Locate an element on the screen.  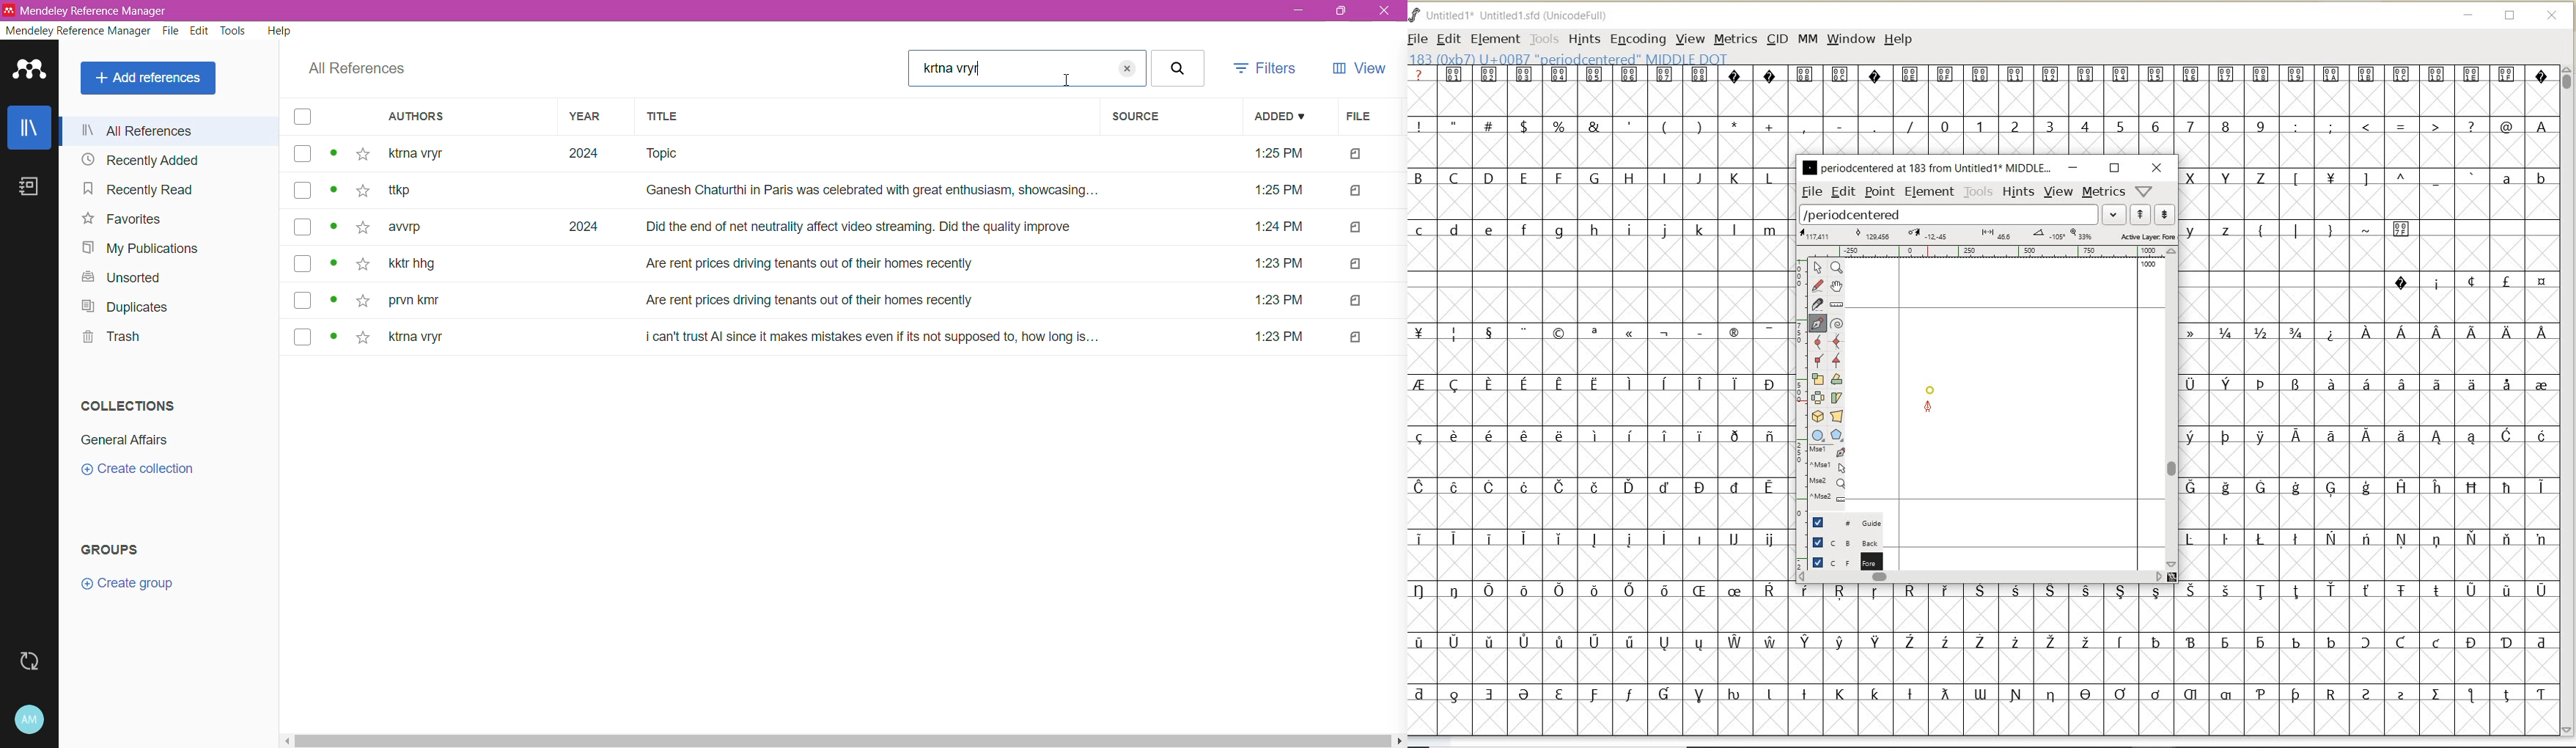
lowercase letters is located at coordinates (2217, 229).